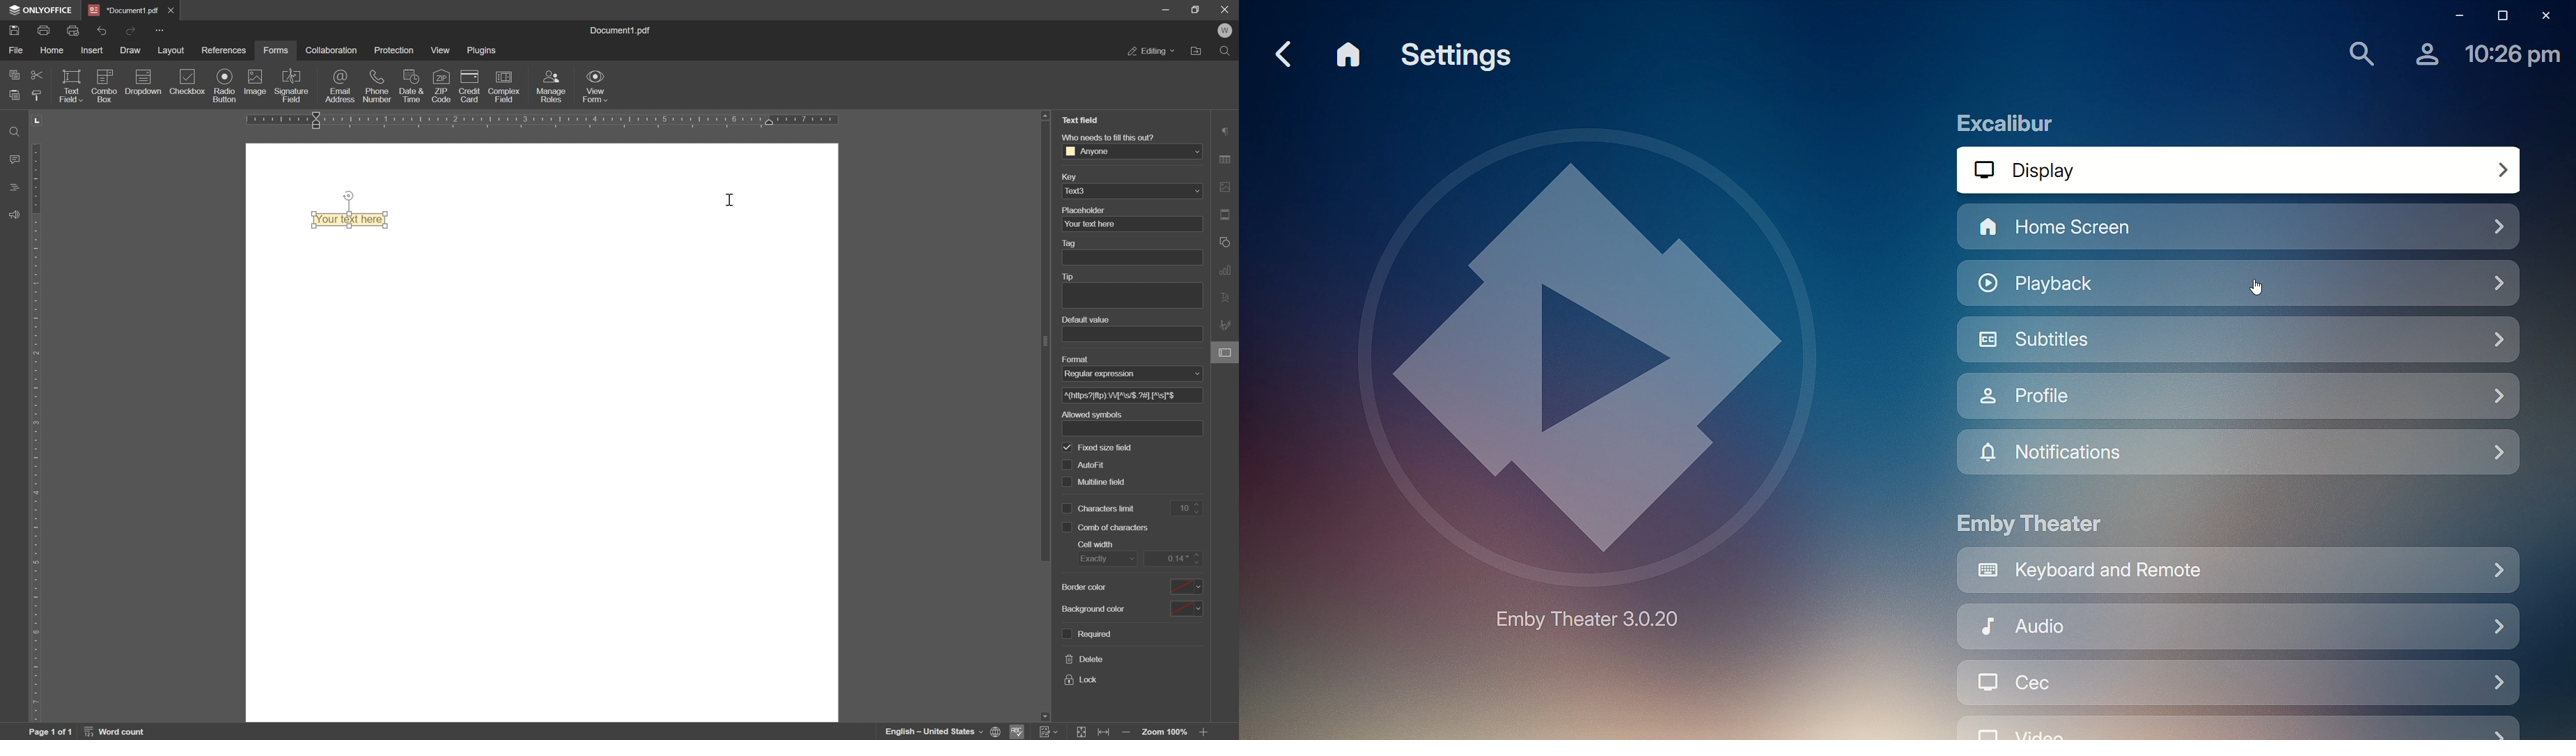 Image resolution: width=2576 pixels, height=756 pixels. I want to click on draw, so click(131, 52).